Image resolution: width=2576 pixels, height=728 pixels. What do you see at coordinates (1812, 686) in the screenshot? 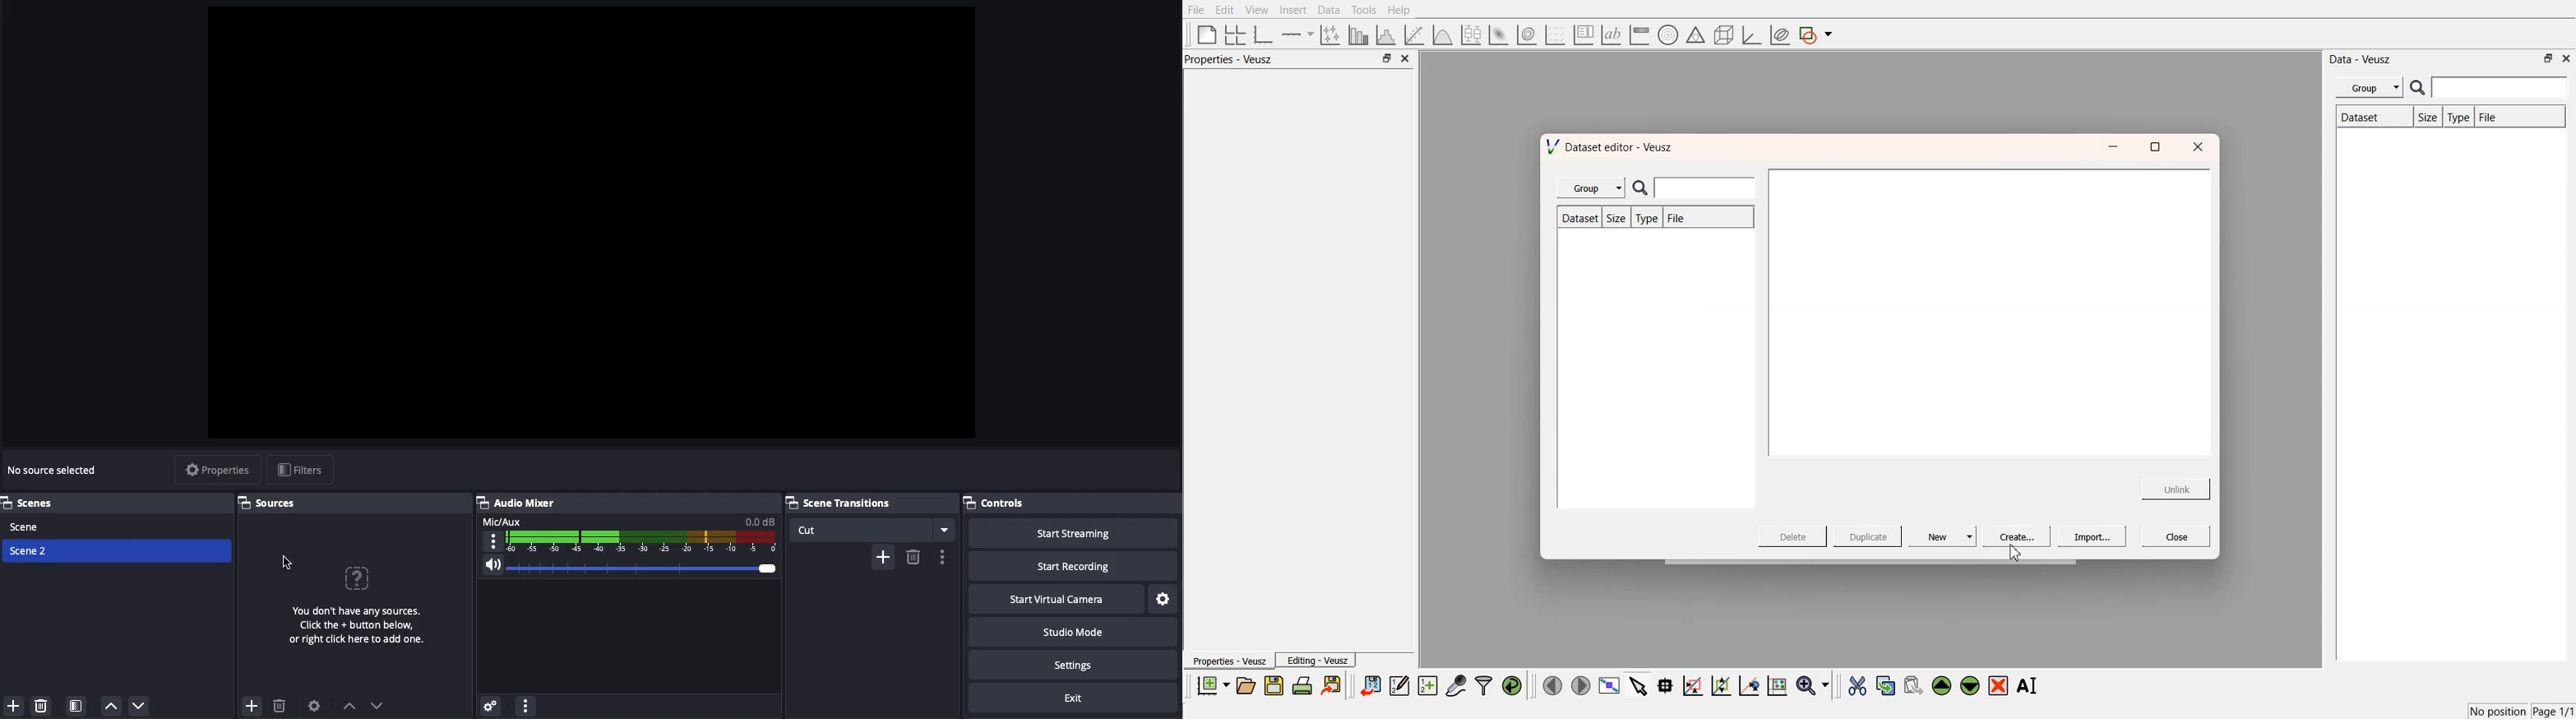
I see `zoom funtions` at bounding box center [1812, 686].